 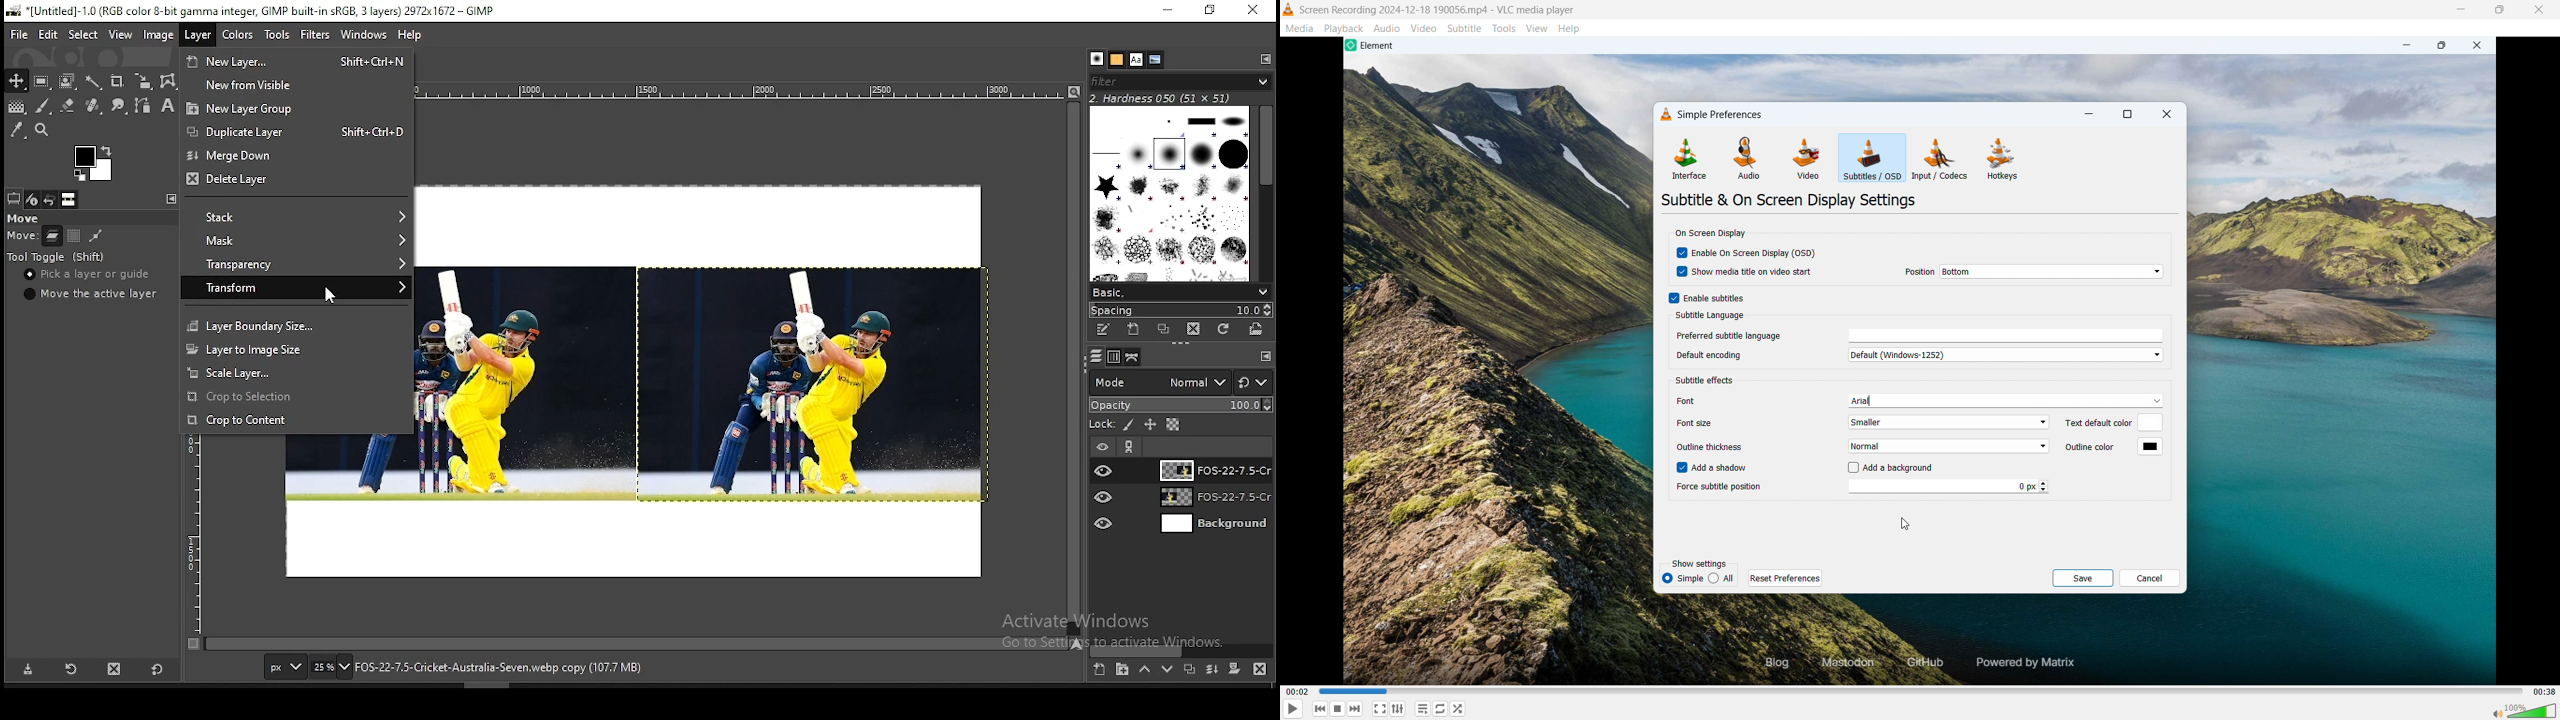 I want to click on all, so click(x=1682, y=579).